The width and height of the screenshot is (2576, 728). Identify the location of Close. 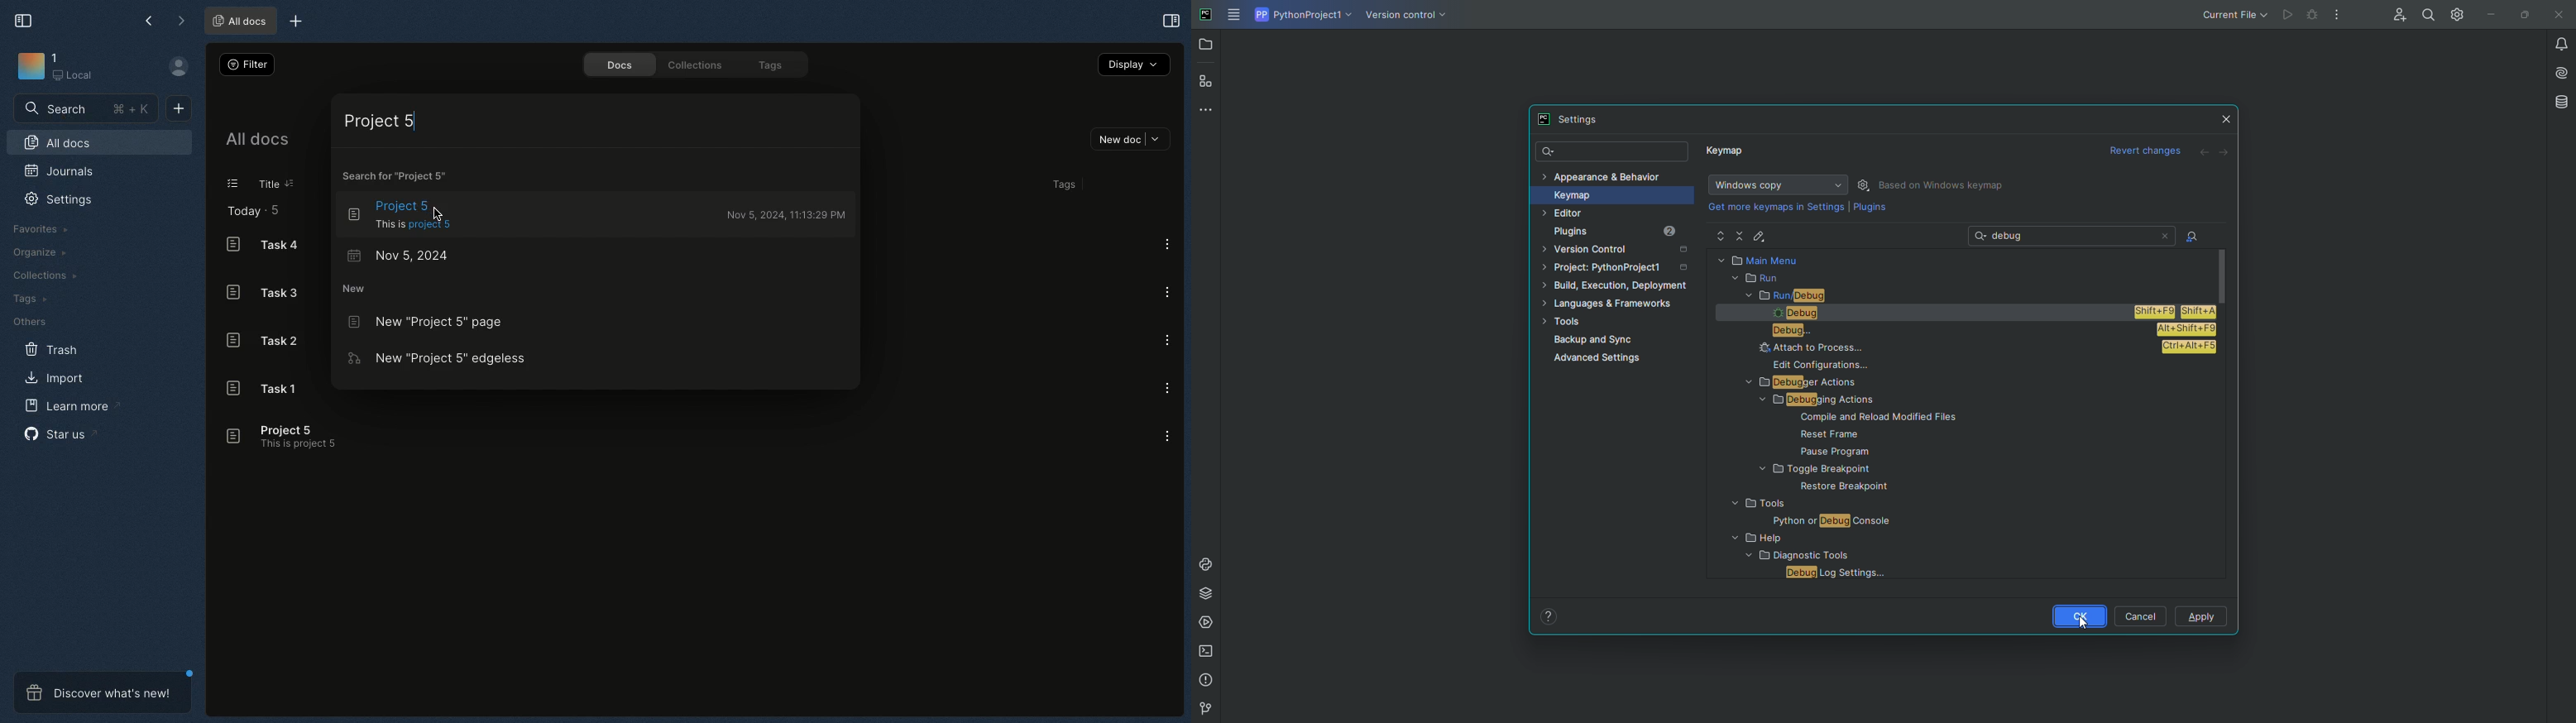
(2227, 116).